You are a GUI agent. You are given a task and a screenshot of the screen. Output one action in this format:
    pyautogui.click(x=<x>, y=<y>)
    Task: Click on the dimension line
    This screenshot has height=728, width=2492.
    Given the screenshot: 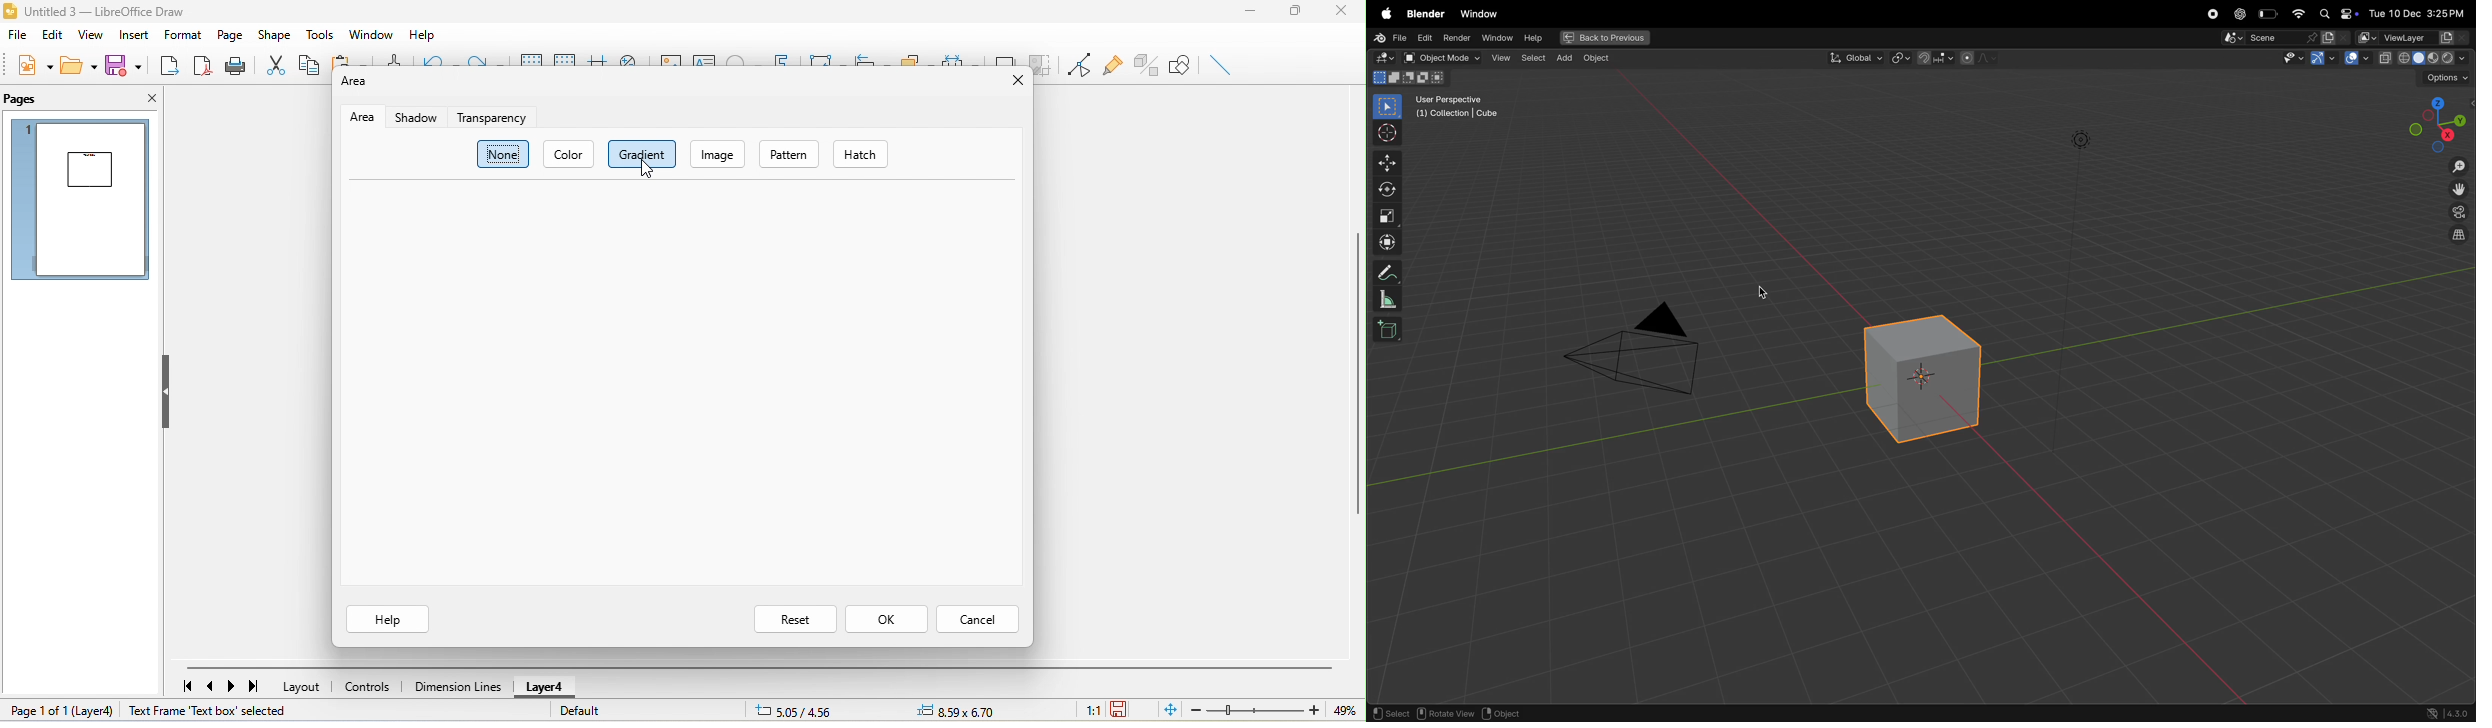 What is the action you would take?
    pyautogui.click(x=456, y=685)
    